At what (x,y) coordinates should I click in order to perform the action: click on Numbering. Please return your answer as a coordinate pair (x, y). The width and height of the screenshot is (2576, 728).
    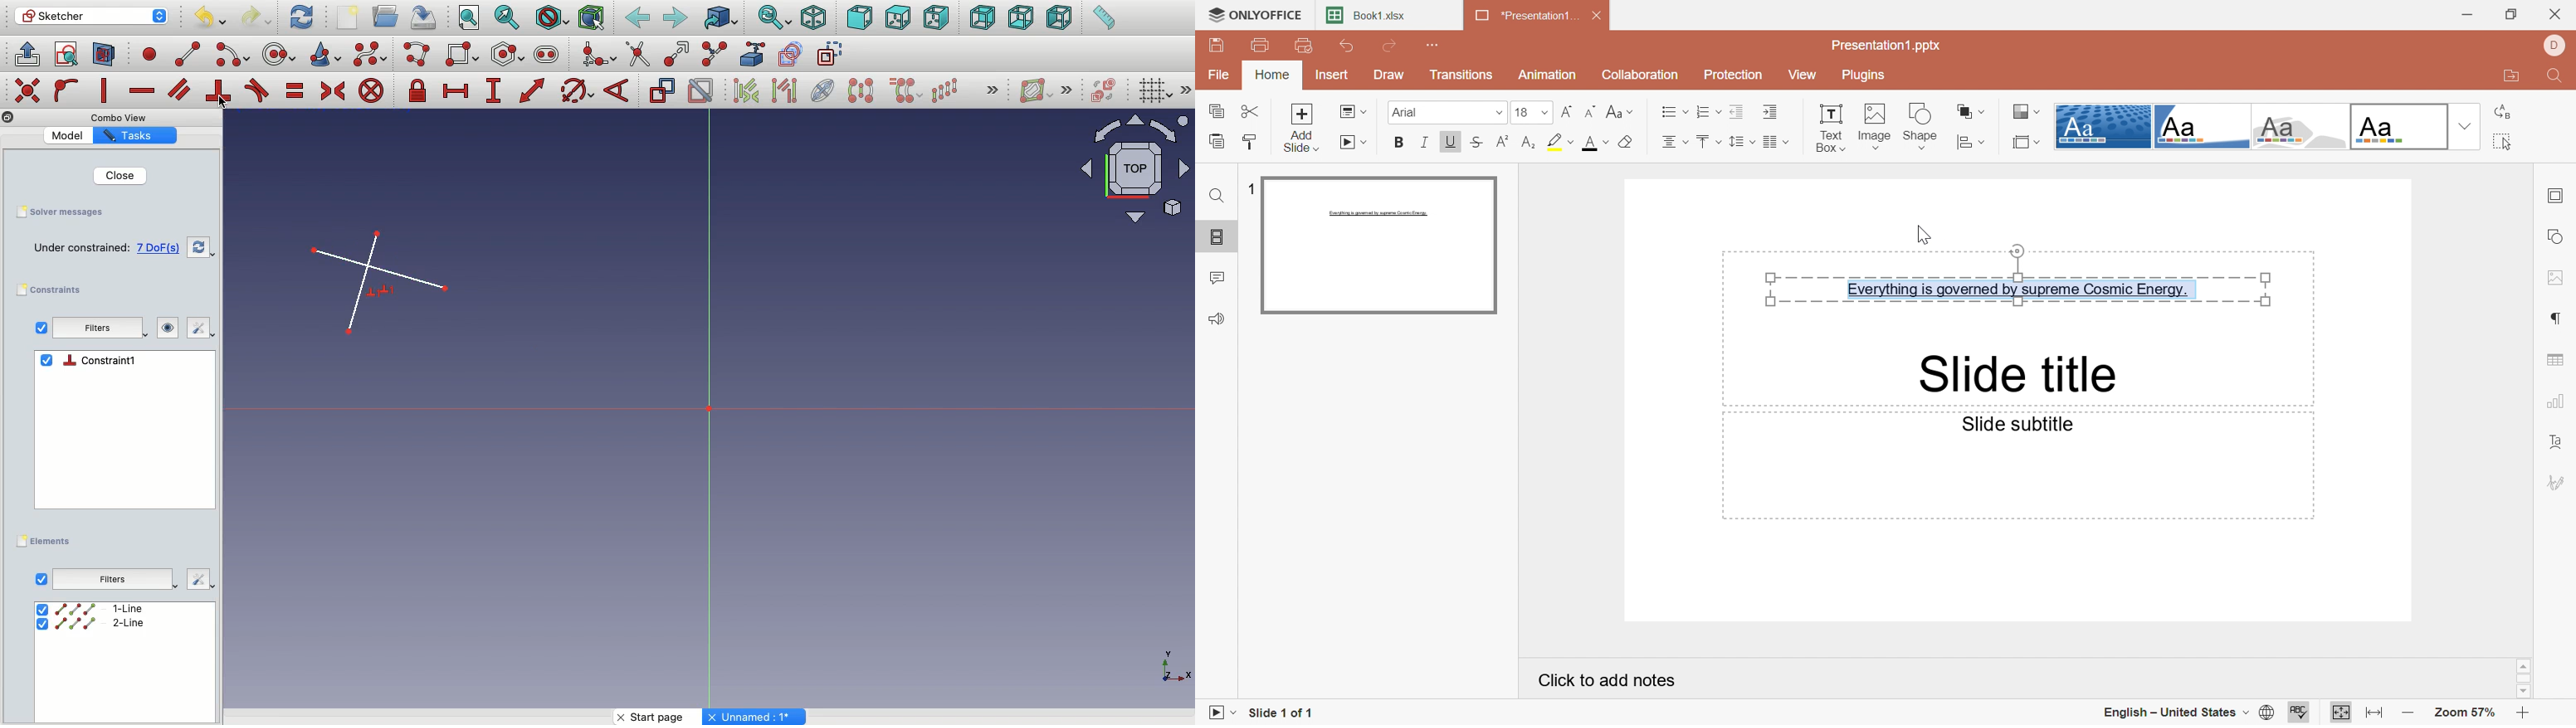
    Looking at the image, I should click on (1707, 110).